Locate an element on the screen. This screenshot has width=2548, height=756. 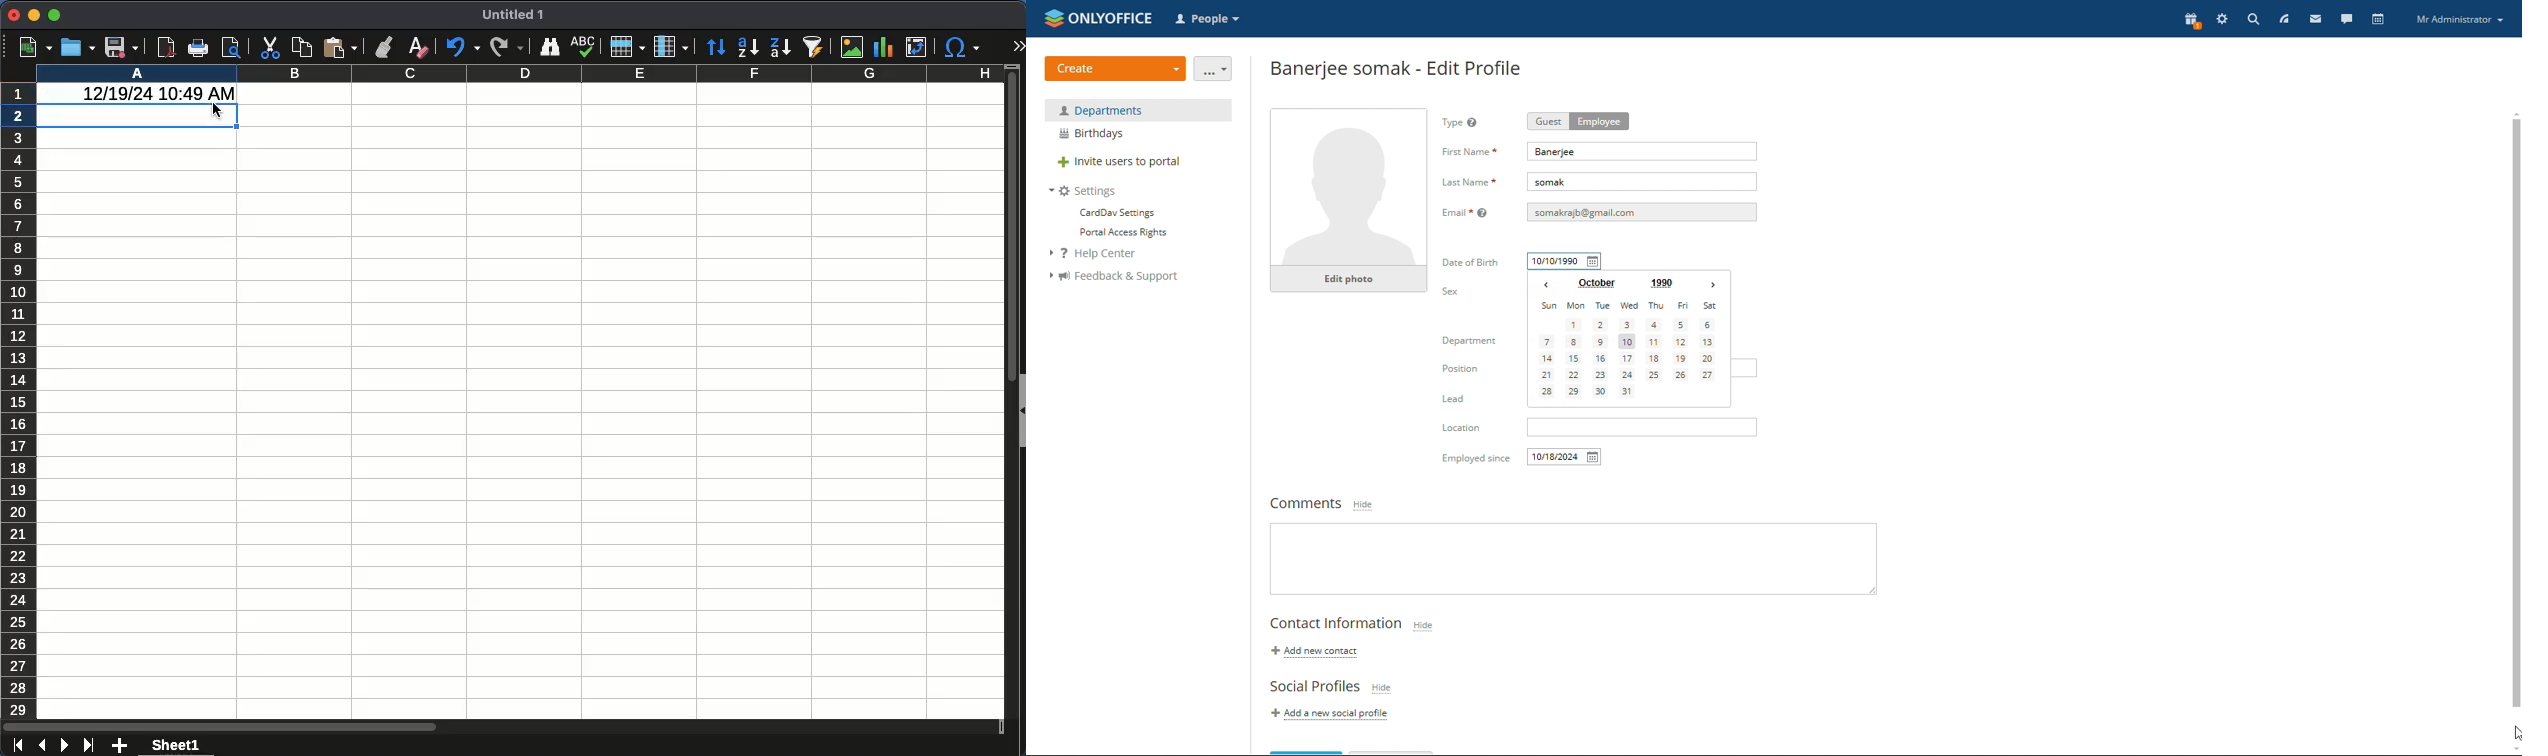
open is located at coordinates (78, 48).